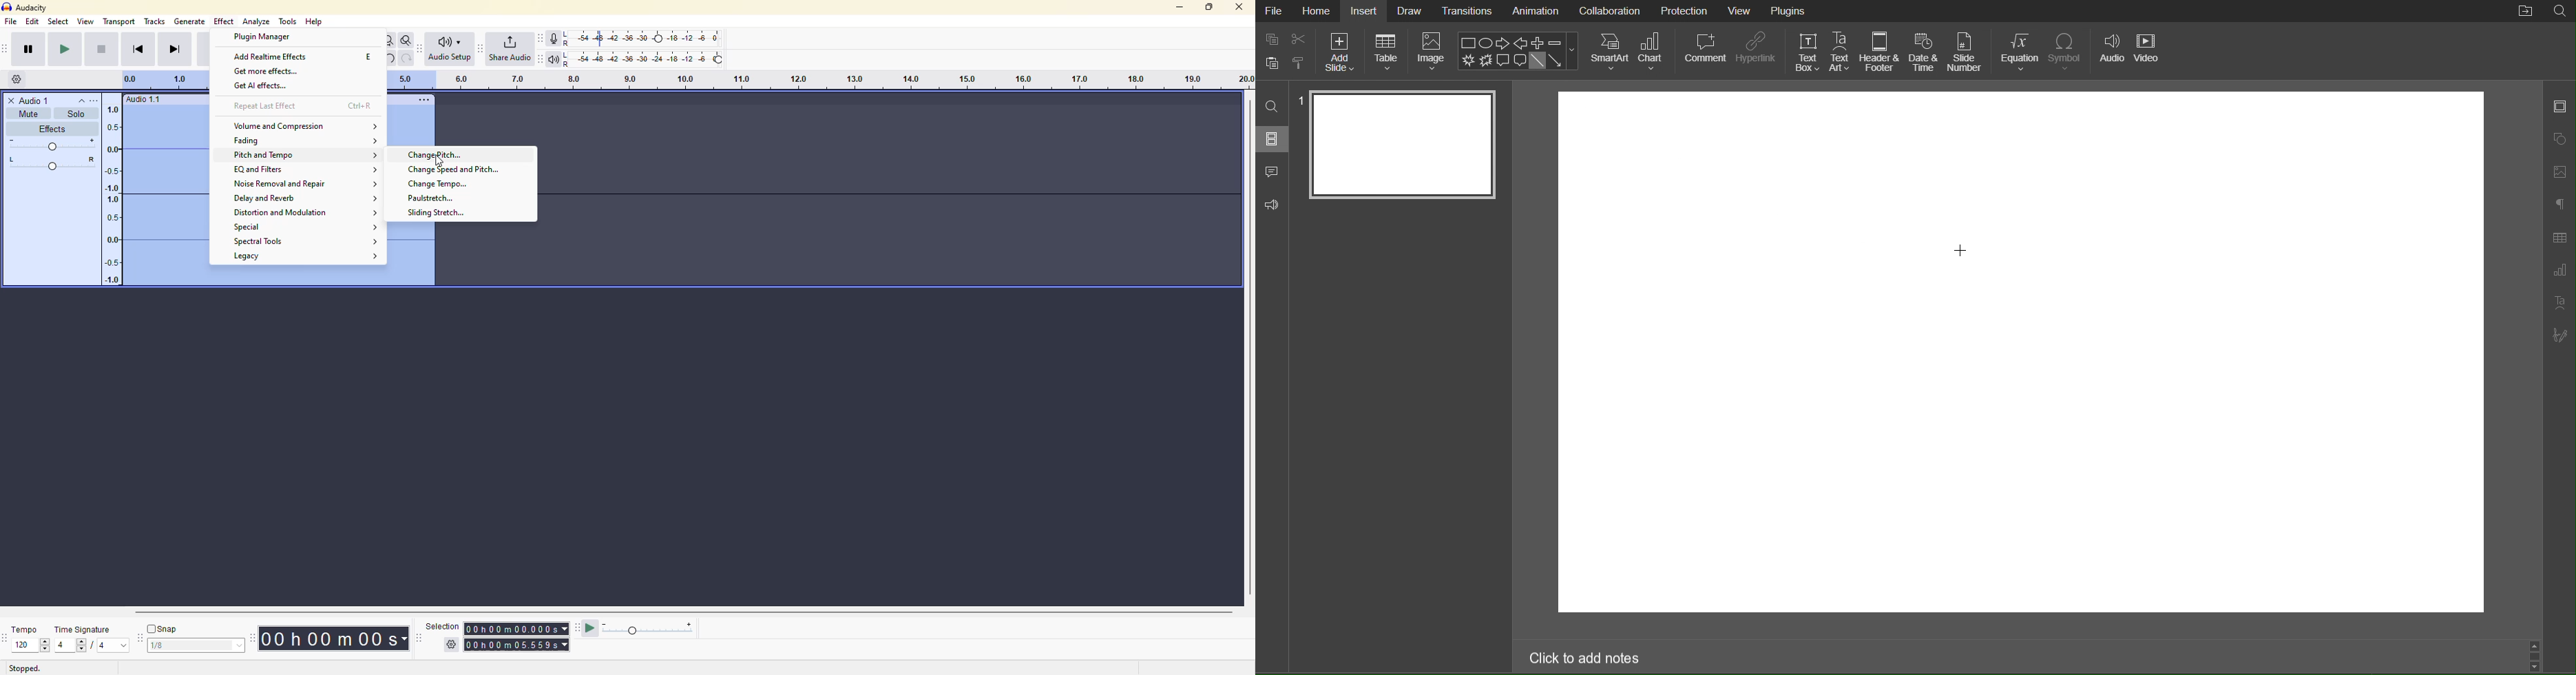 This screenshot has height=700, width=2576. Describe the element at coordinates (1302, 39) in the screenshot. I see `Cut` at that location.